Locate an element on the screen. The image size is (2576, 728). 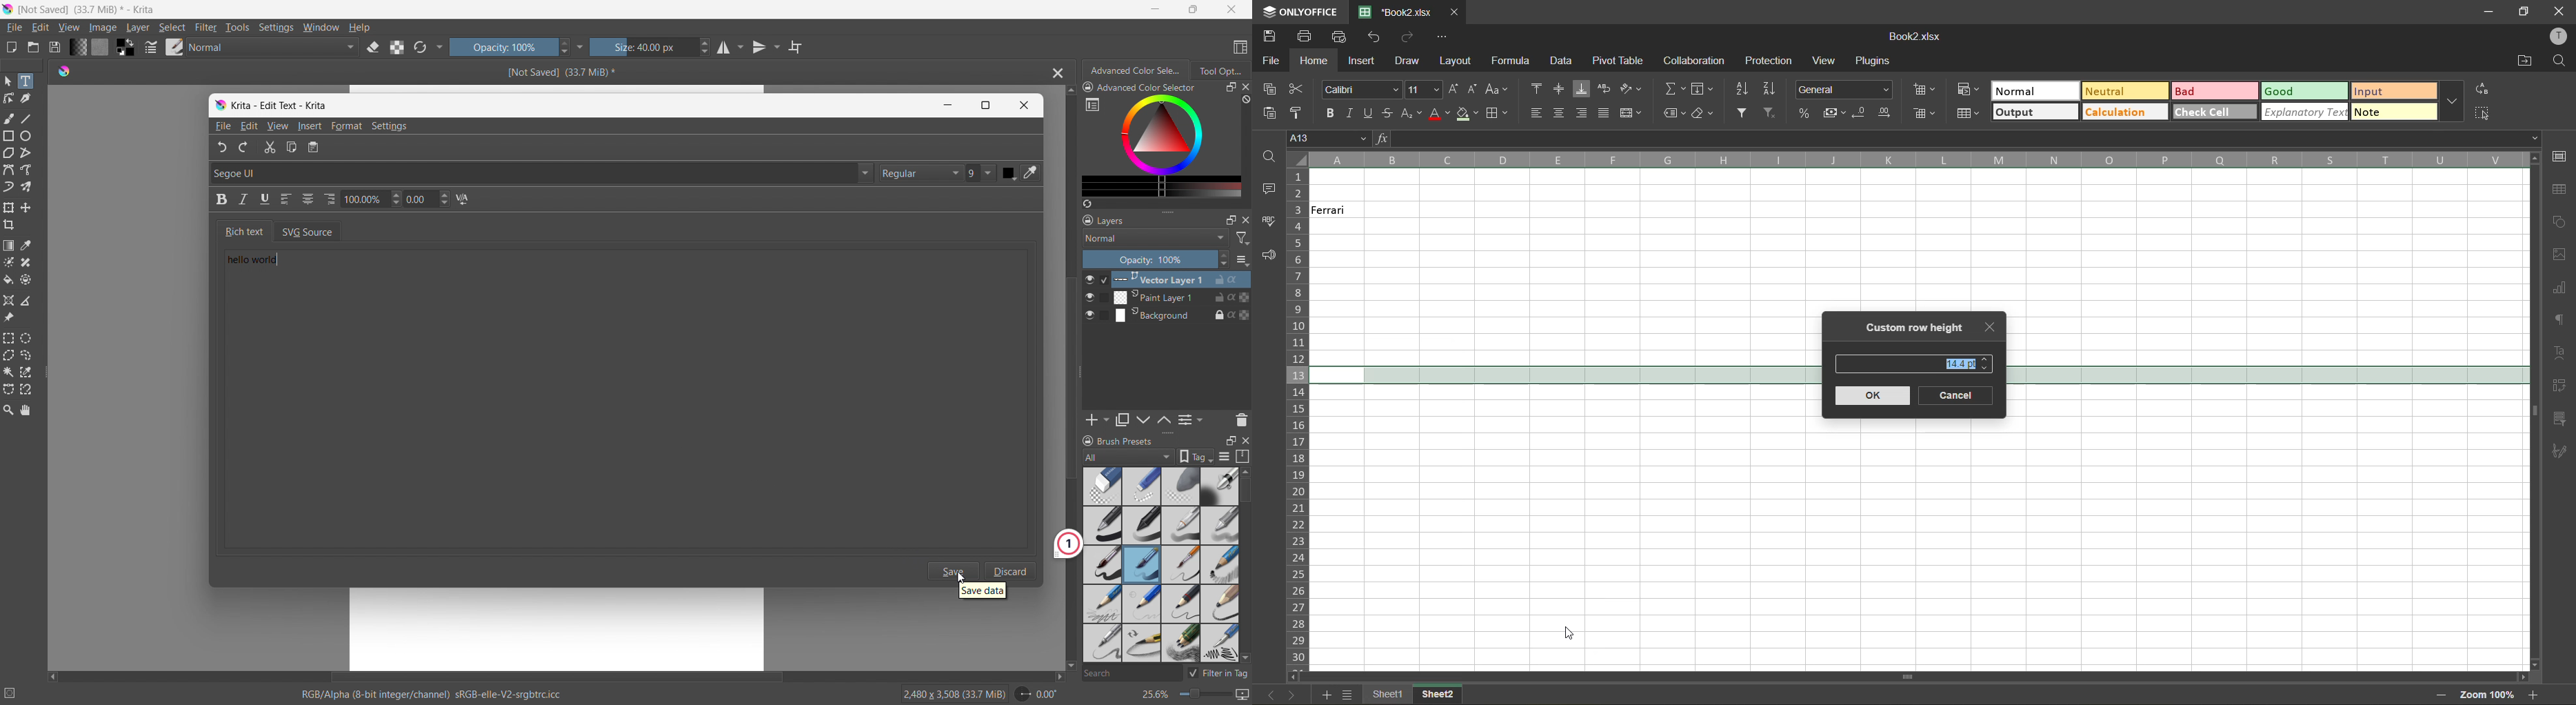
pivot table is located at coordinates (1617, 60).